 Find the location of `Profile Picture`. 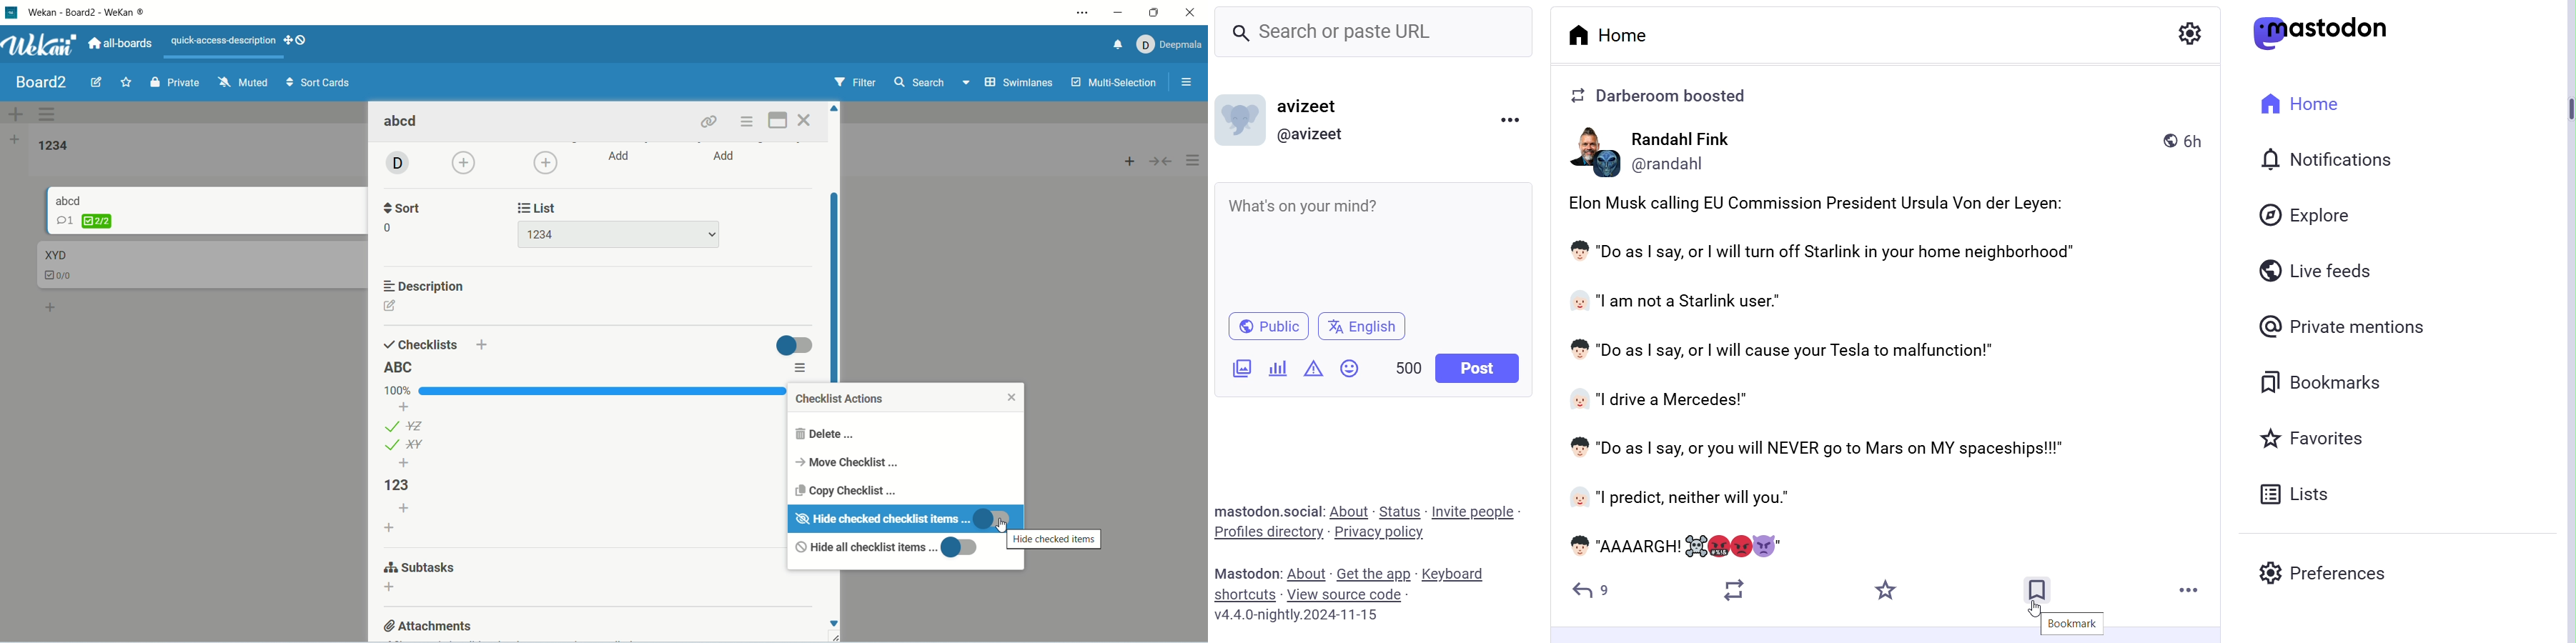

Profile Picture is located at coordinates (1238, 119).